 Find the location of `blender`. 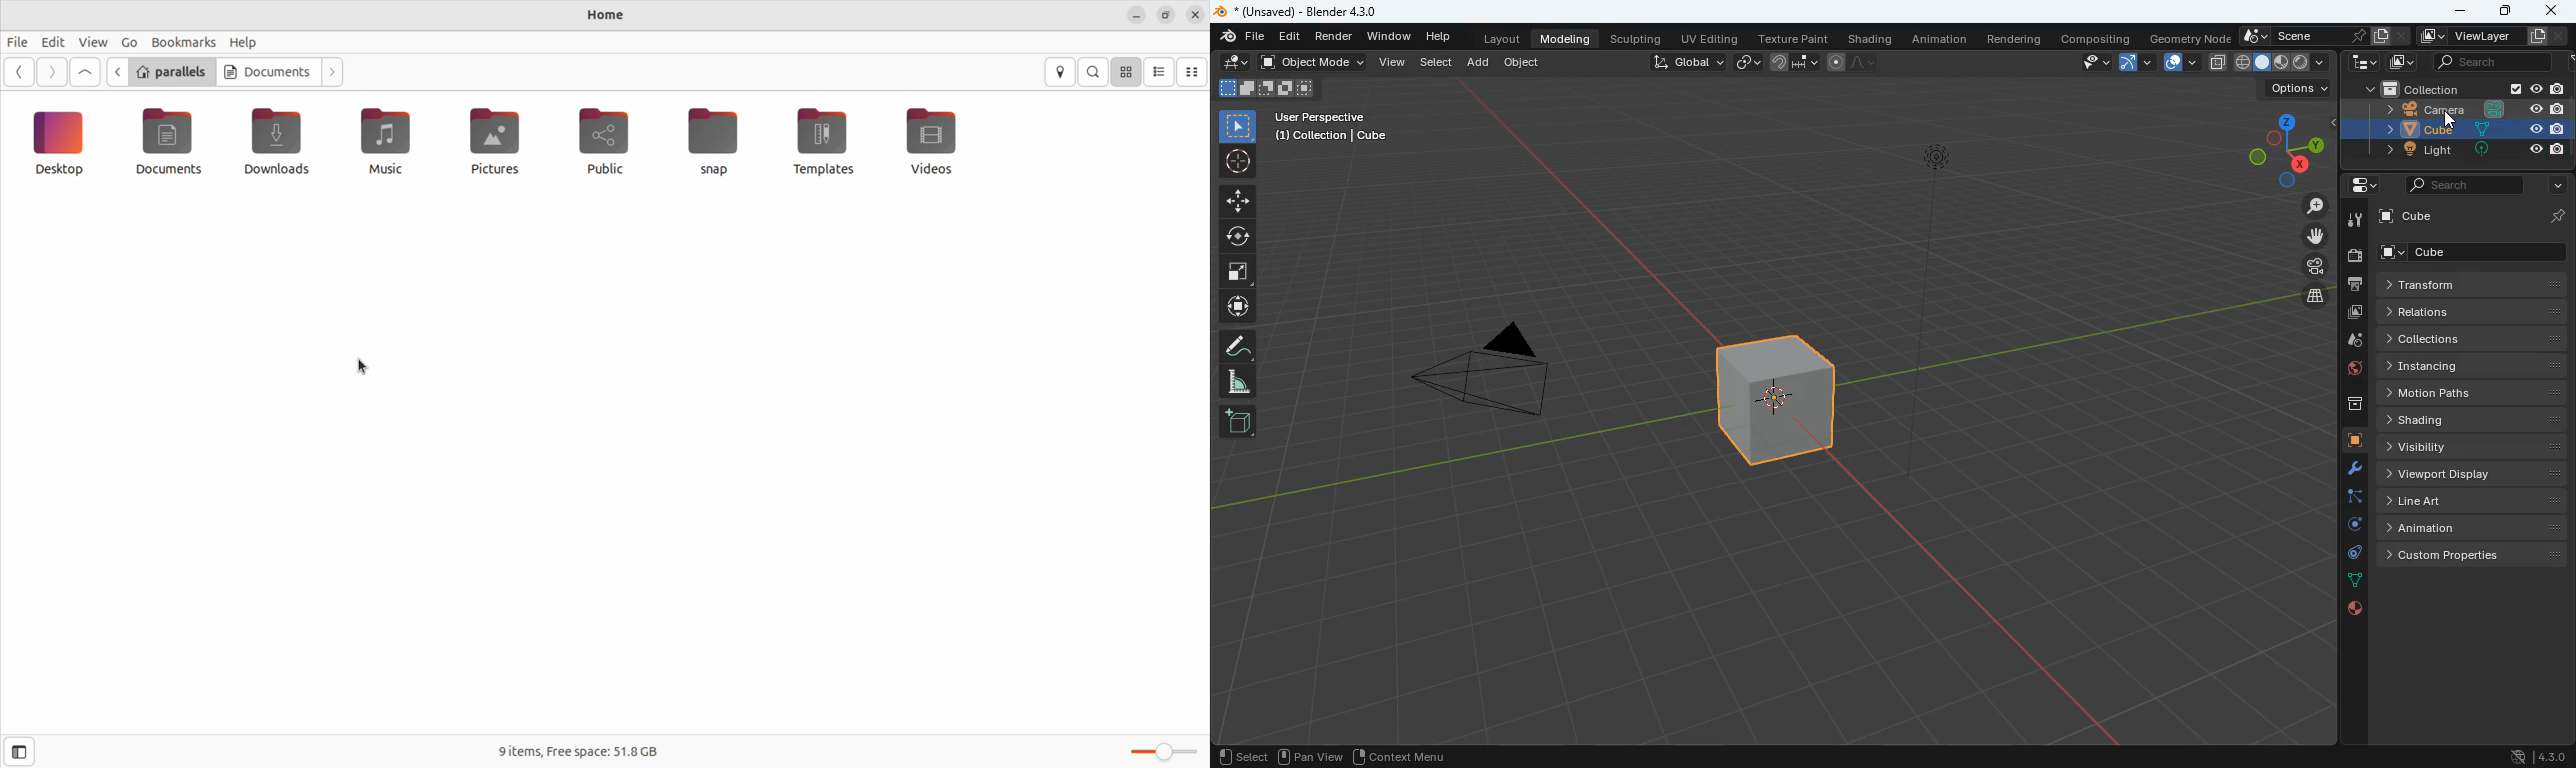

blender is located at coordinates (1238, 37).